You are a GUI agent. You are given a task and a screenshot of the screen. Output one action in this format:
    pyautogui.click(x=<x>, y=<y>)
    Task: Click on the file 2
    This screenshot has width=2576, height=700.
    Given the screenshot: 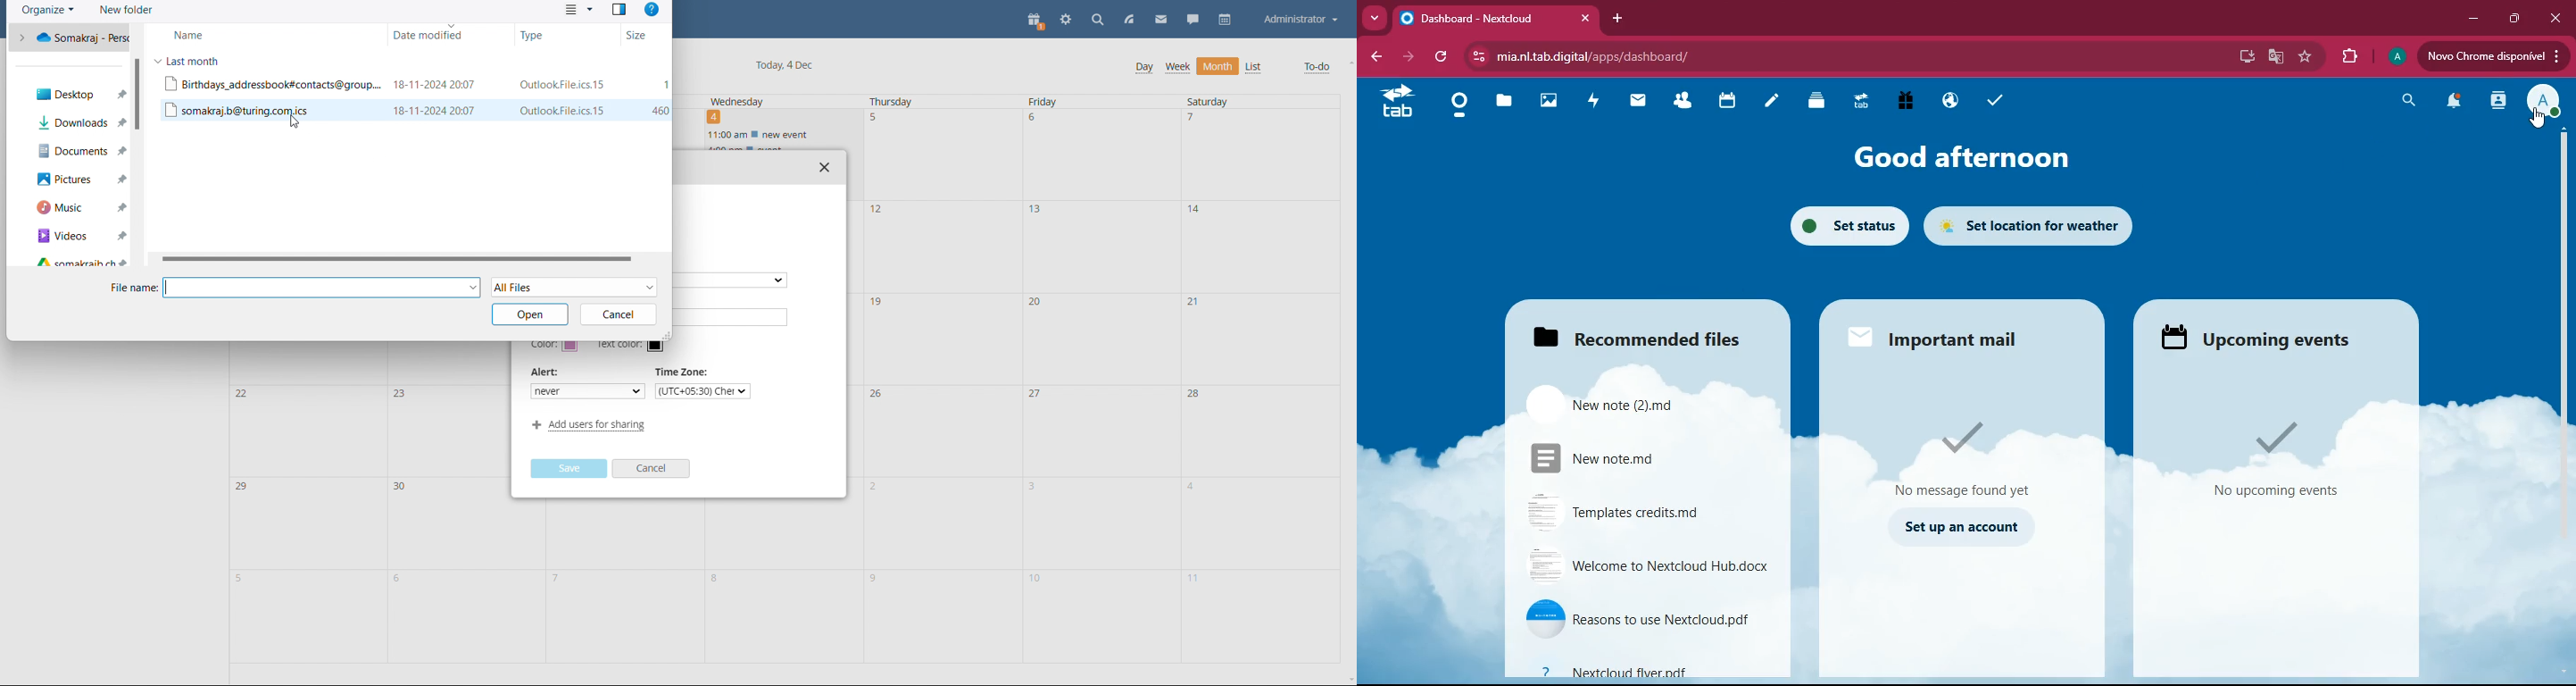 What is the action you would take?
    pyautogui.click(x=416, y=110)
    